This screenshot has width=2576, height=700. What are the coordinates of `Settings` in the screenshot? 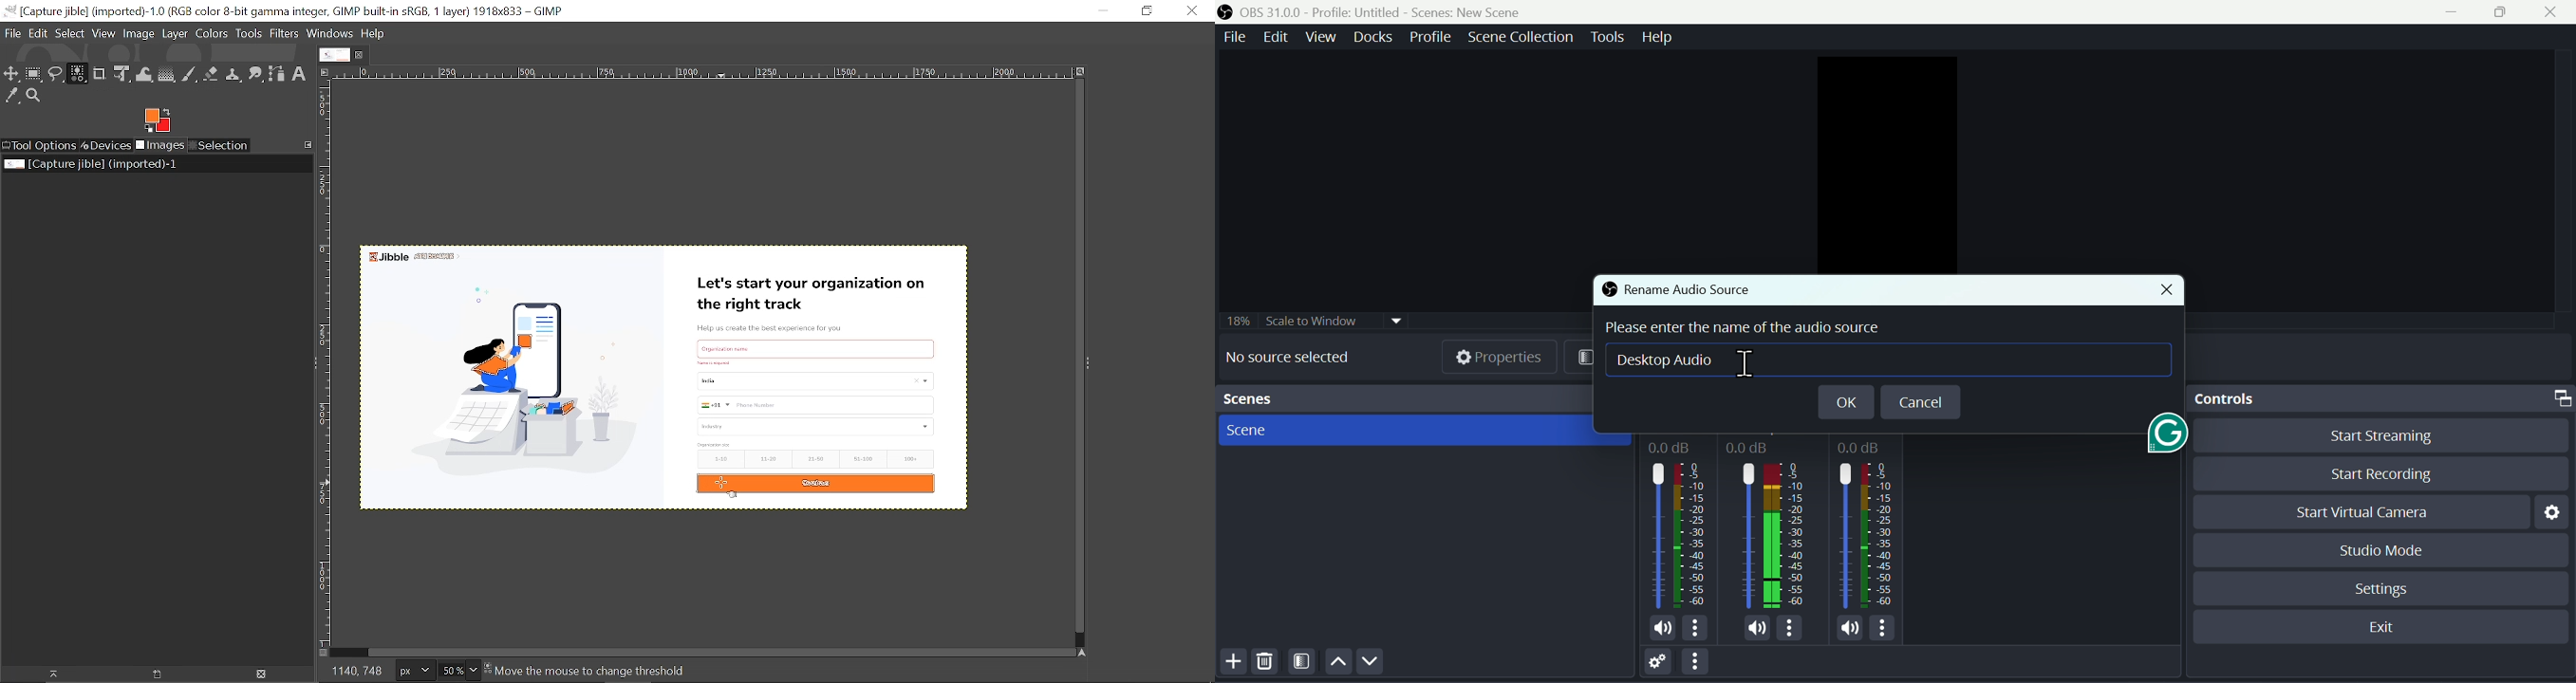 It's located at (2382, 588).